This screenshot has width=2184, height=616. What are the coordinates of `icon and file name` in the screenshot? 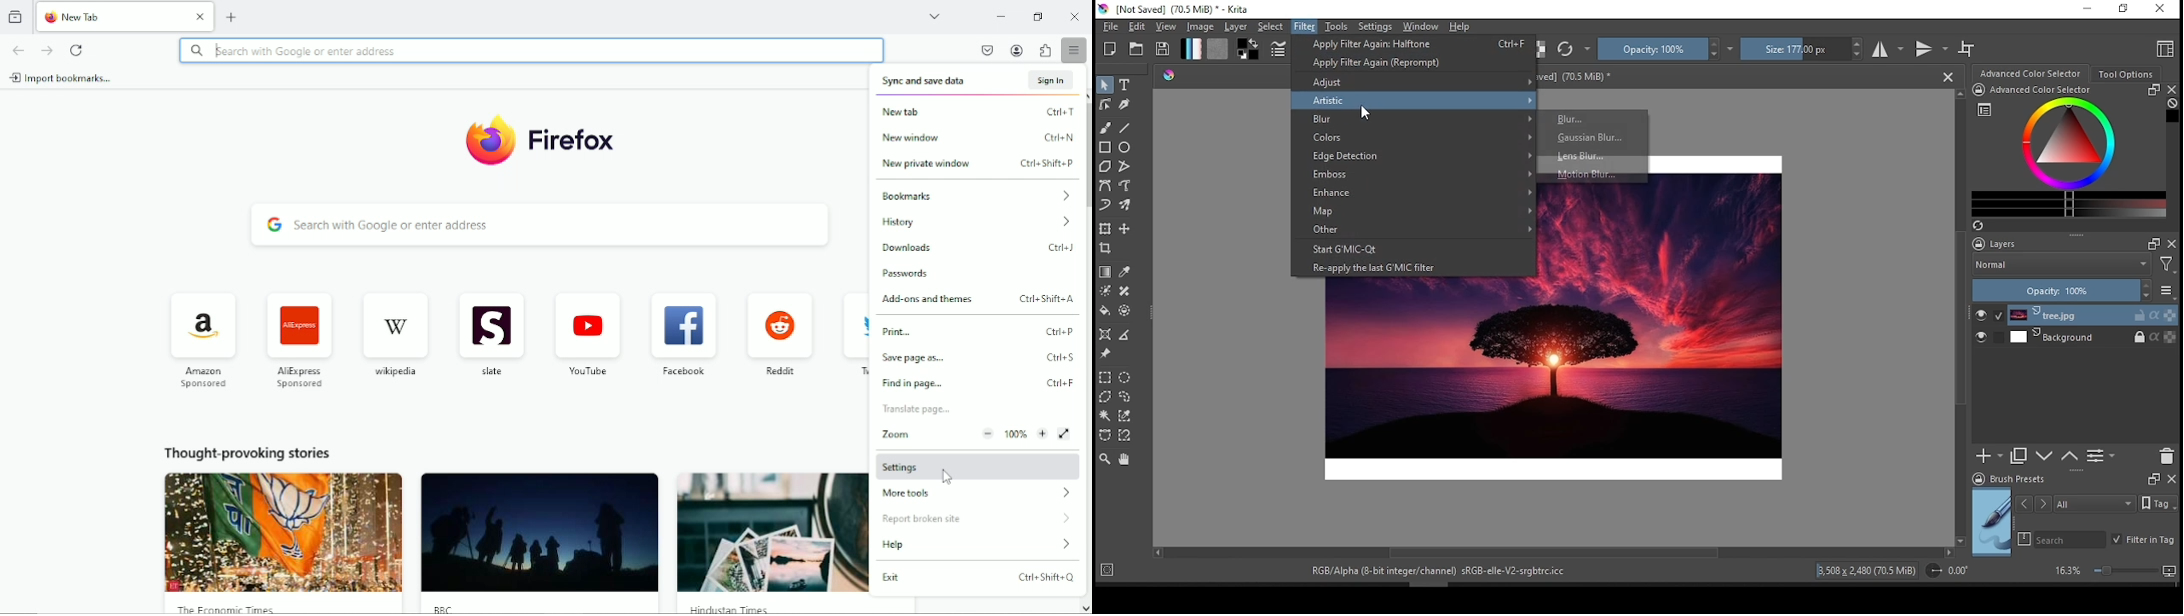 It's located at (1188, 9).